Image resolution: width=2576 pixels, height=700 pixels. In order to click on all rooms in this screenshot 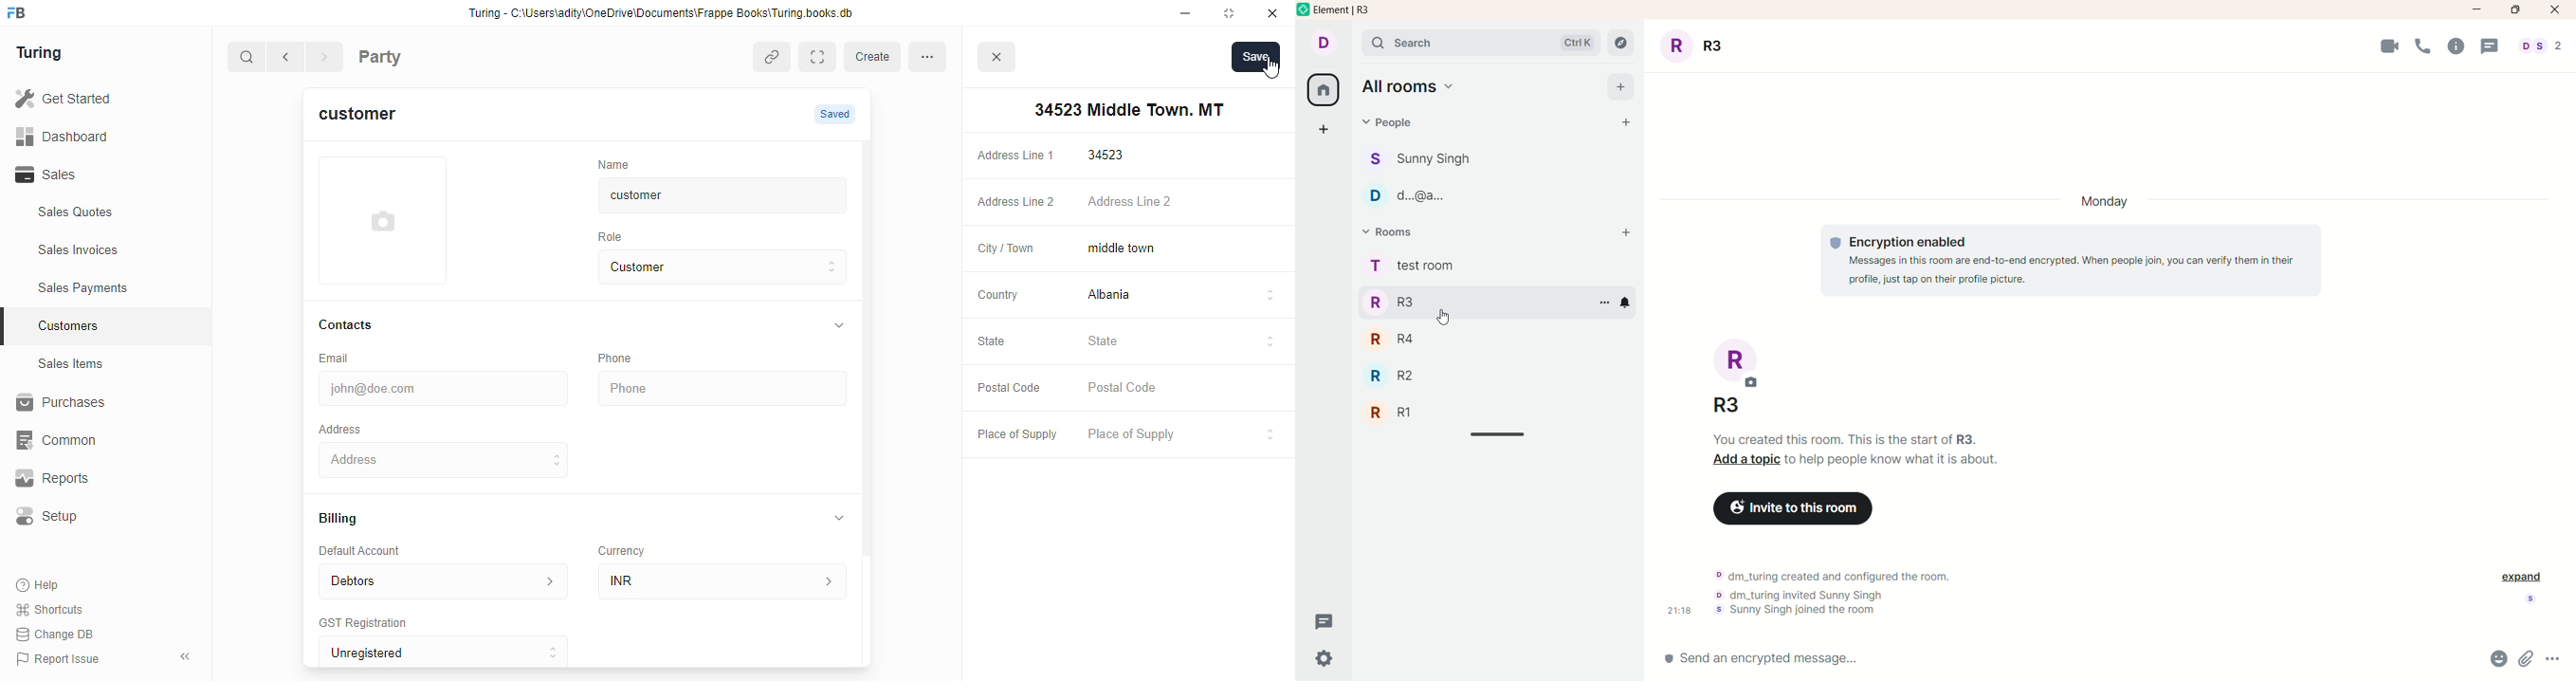, I will do `click(1321, 92)`.